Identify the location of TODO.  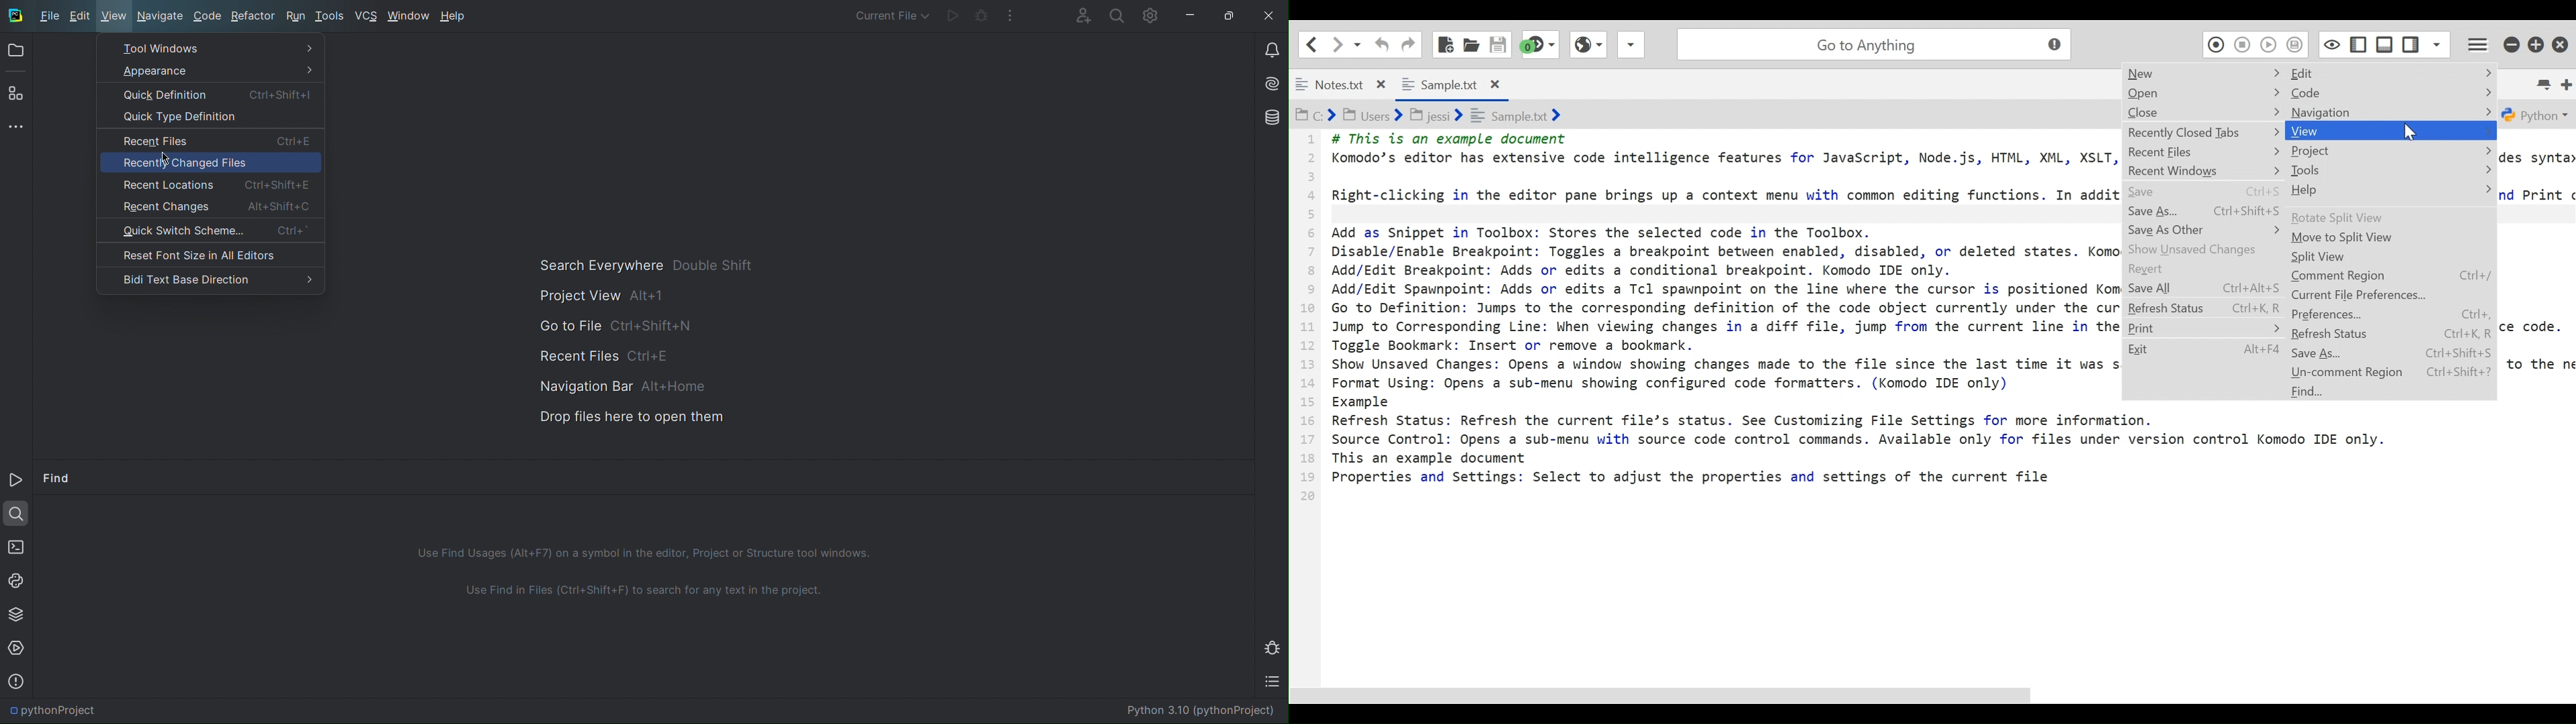
(1275, 684).